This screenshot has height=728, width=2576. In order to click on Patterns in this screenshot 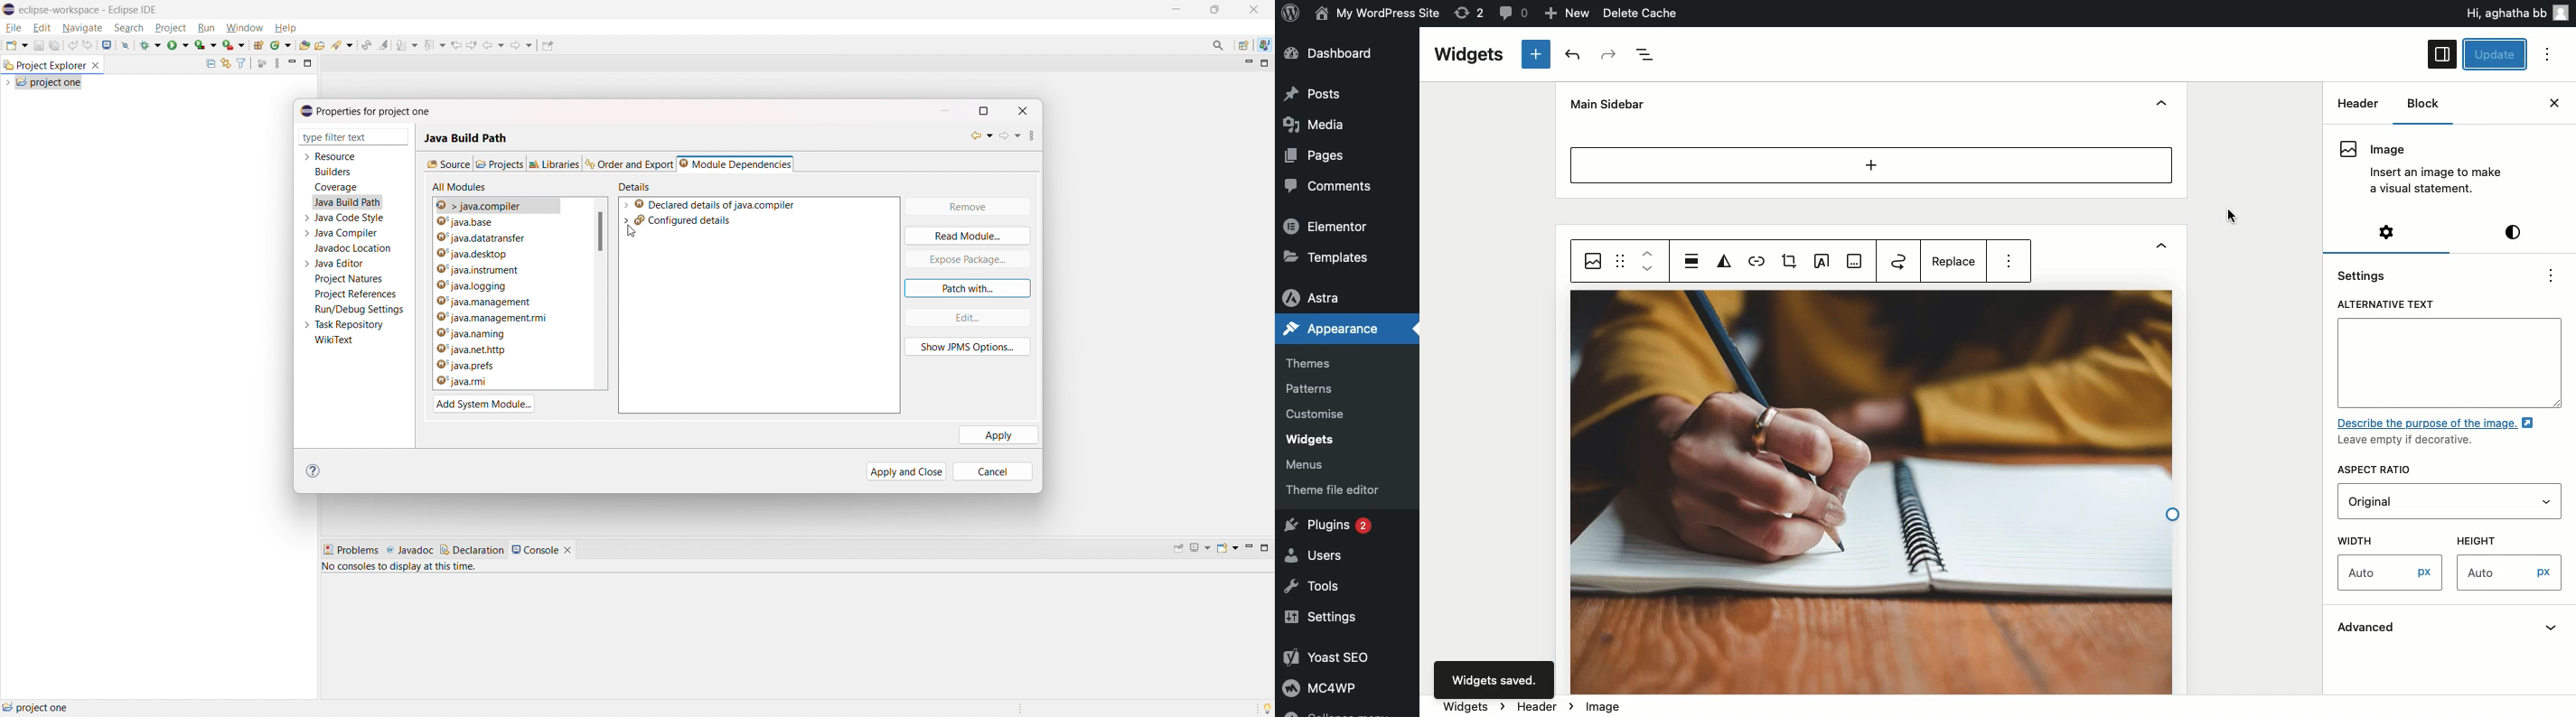, I will do `click(1312, 388)`.